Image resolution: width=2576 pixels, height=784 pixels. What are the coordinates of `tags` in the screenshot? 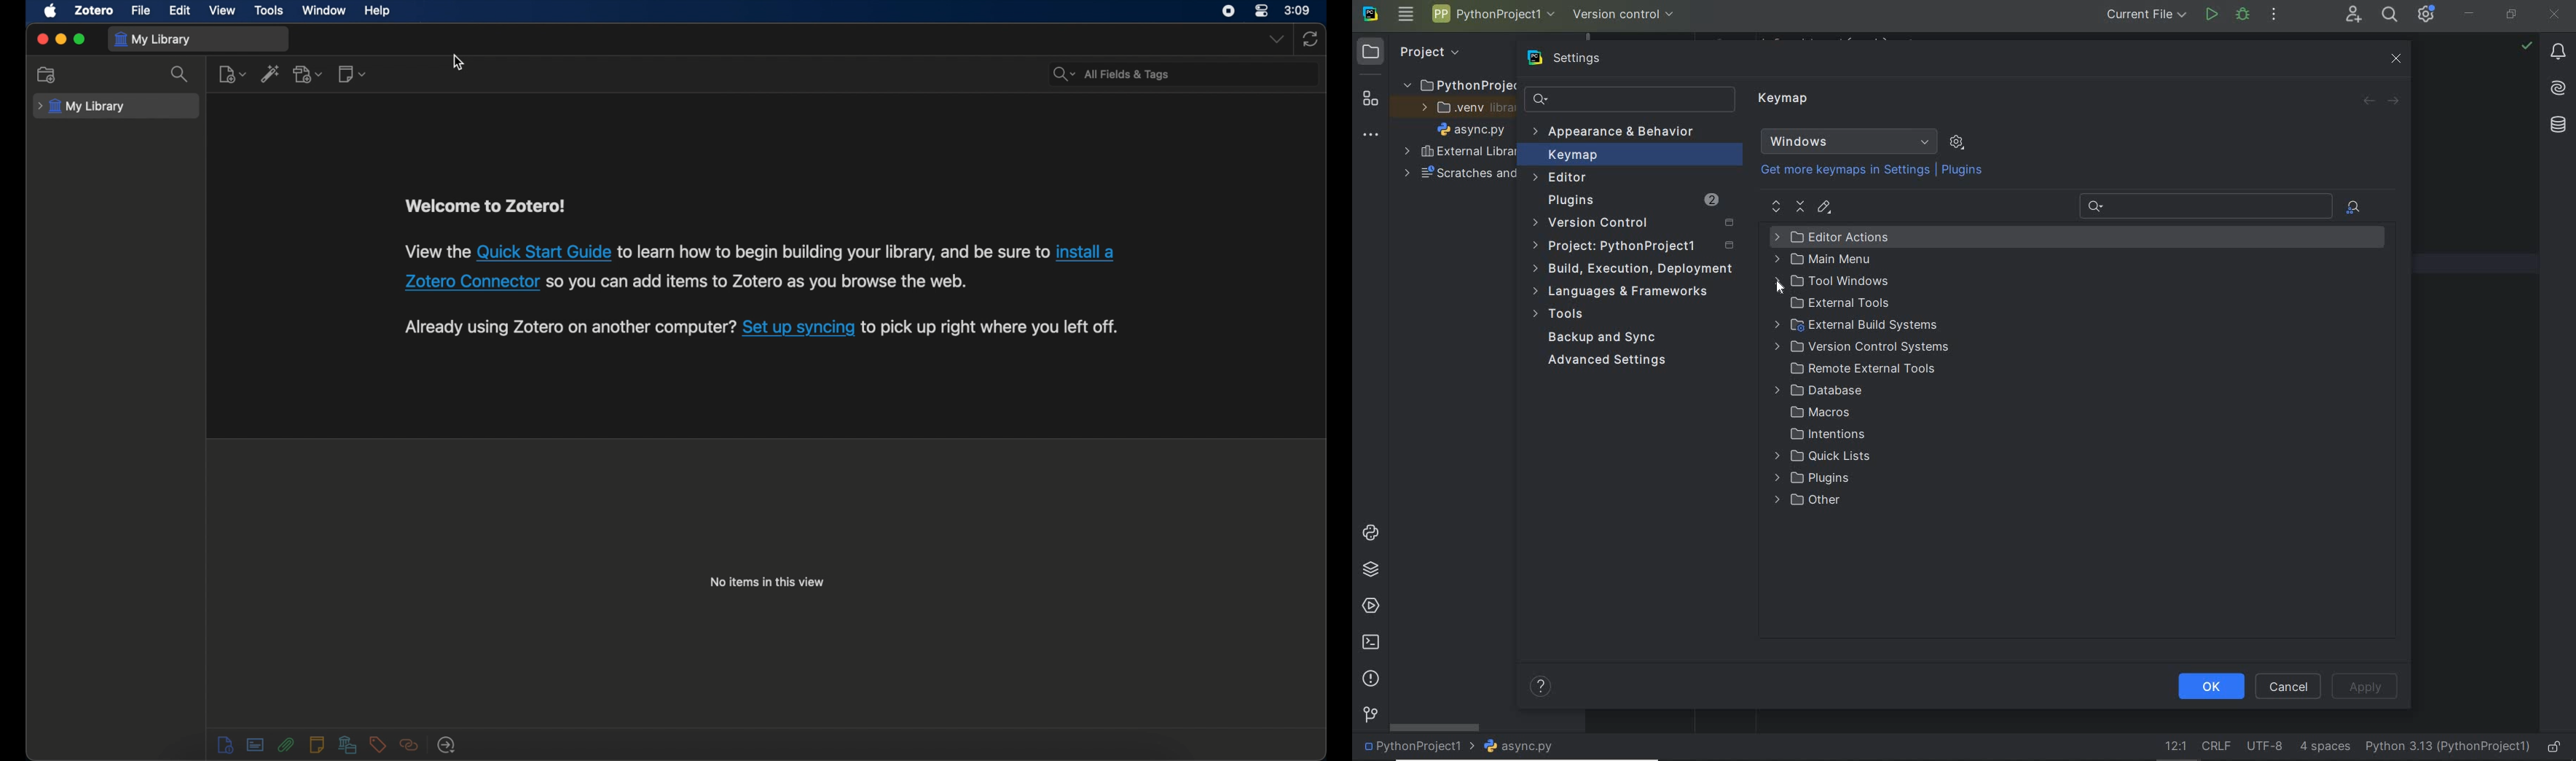 It's located at (377, 743).